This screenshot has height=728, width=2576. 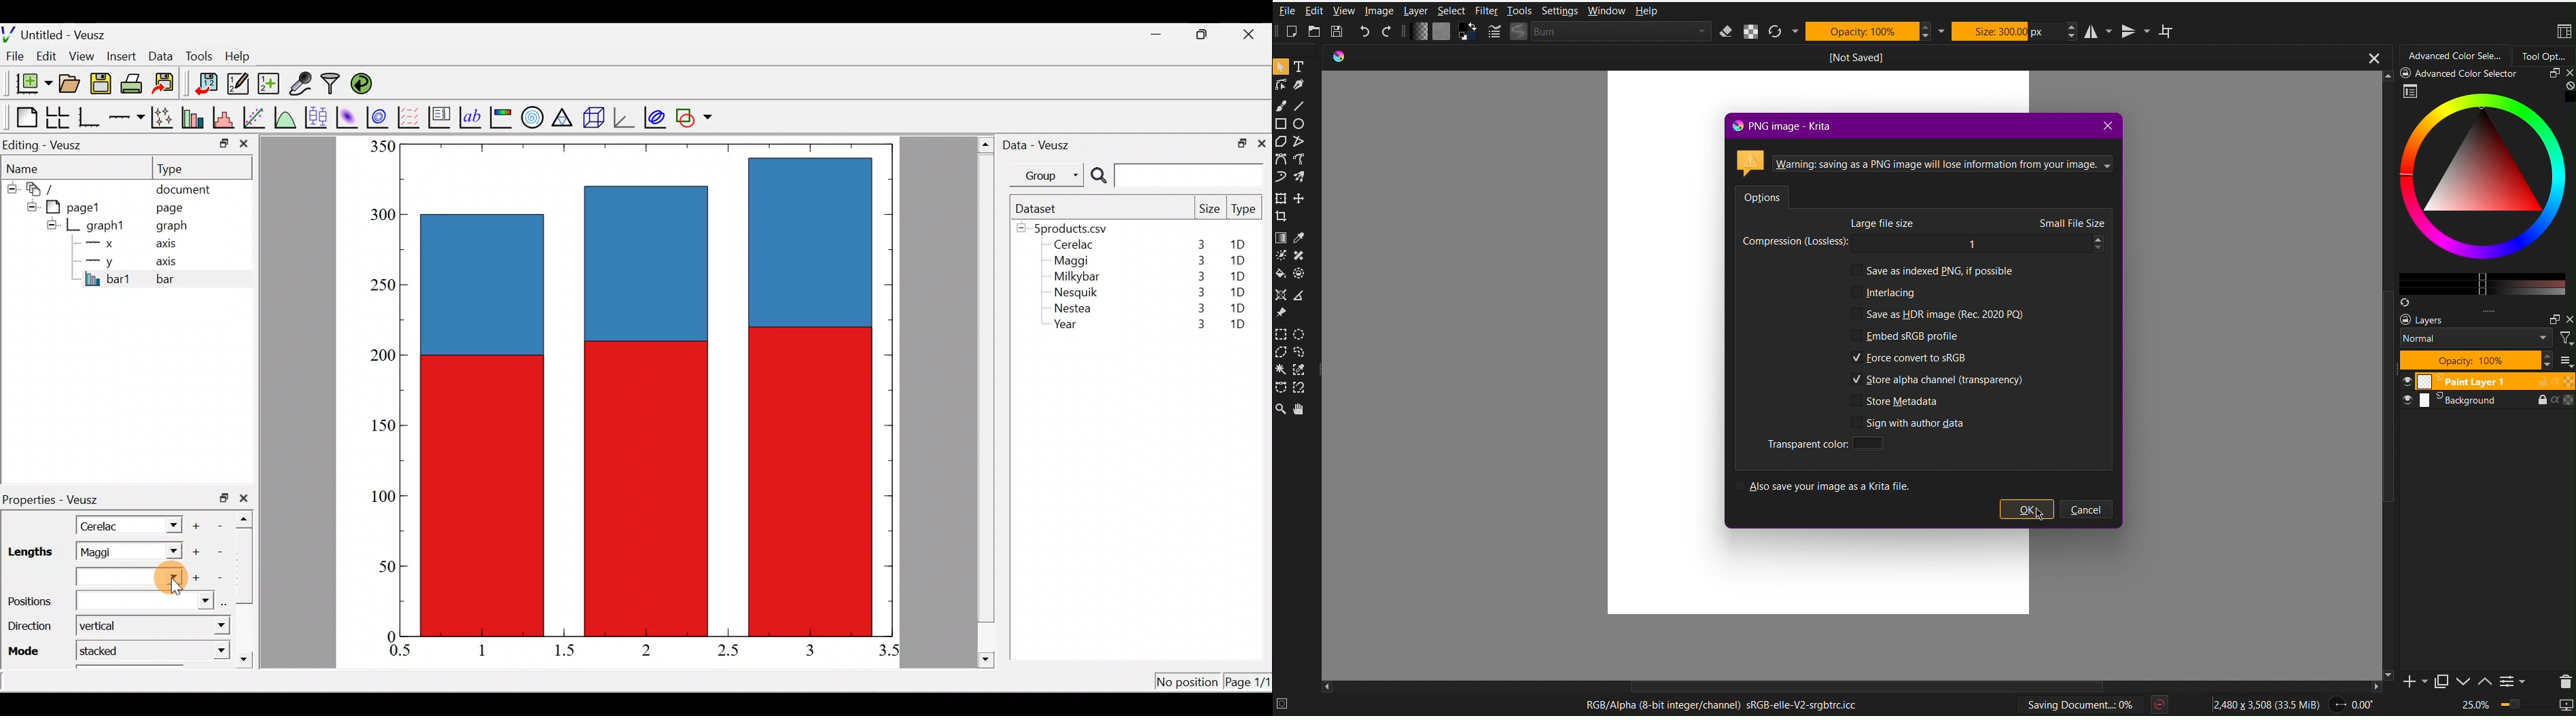 I want to click on Current Document, so click(x=1856, y=57).